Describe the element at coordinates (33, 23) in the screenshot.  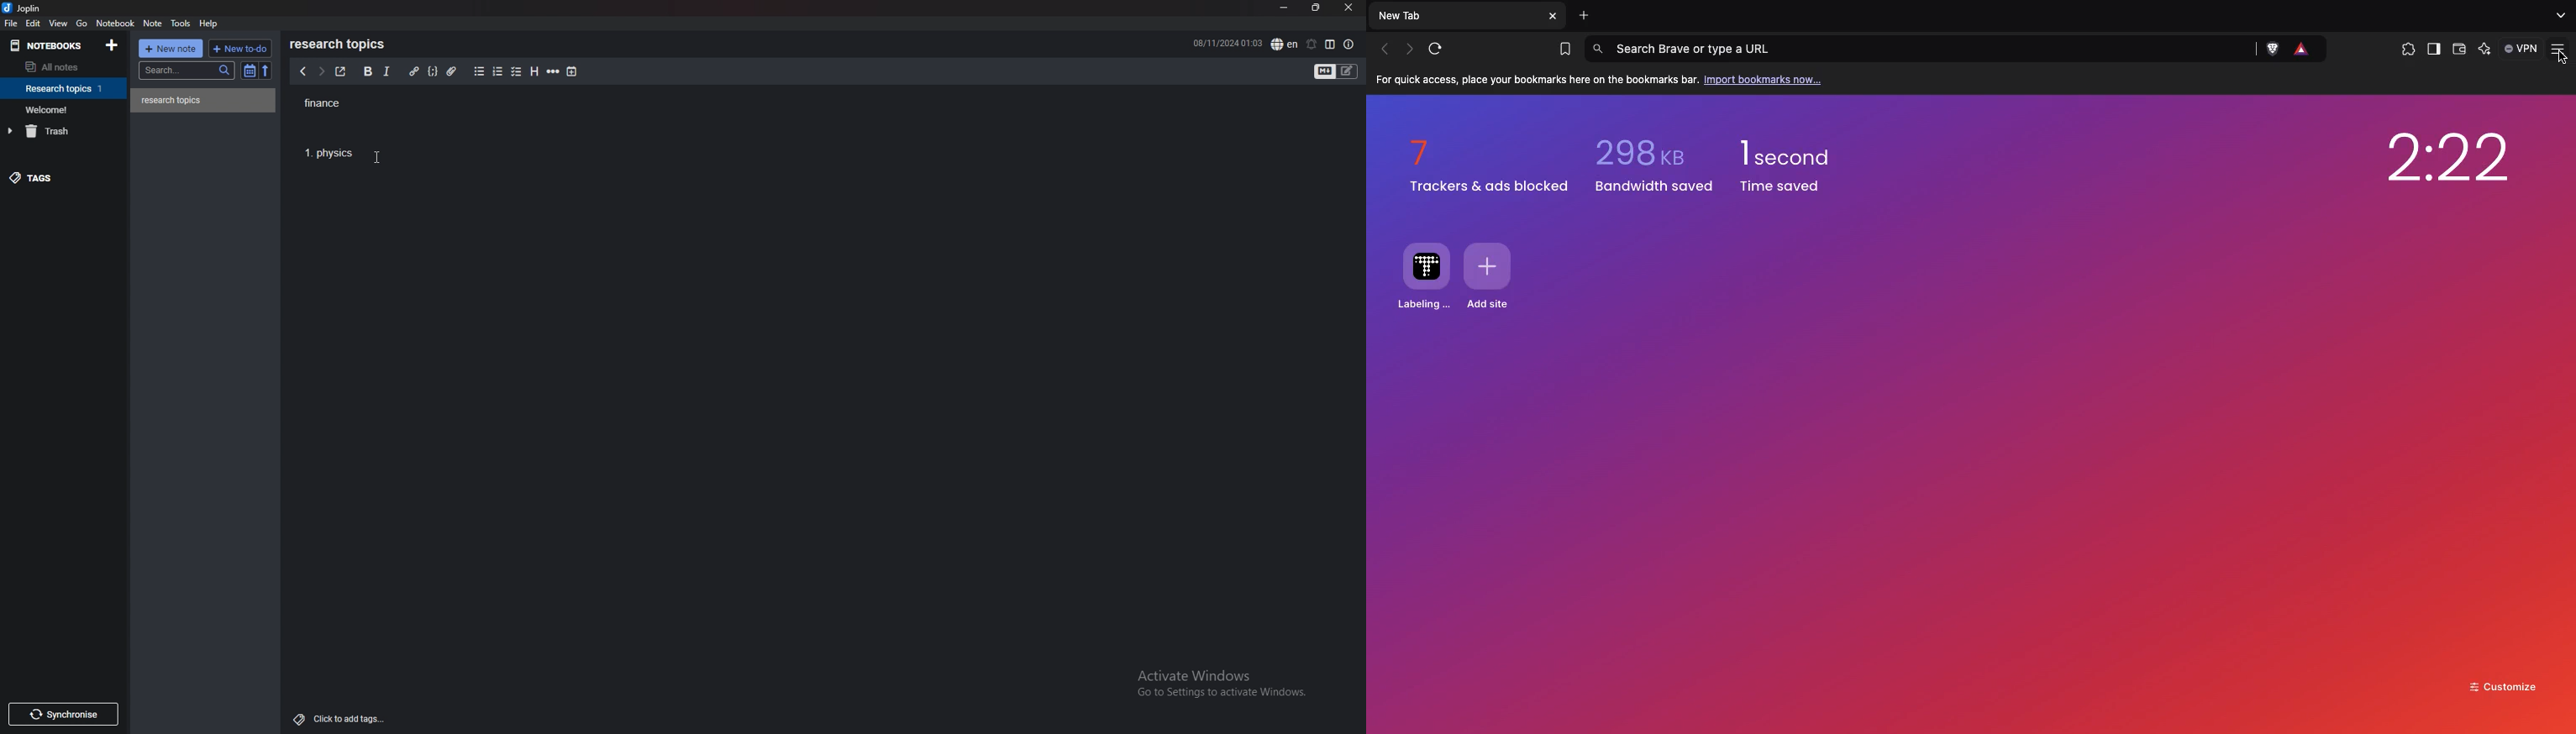
I see `edit` at that location.